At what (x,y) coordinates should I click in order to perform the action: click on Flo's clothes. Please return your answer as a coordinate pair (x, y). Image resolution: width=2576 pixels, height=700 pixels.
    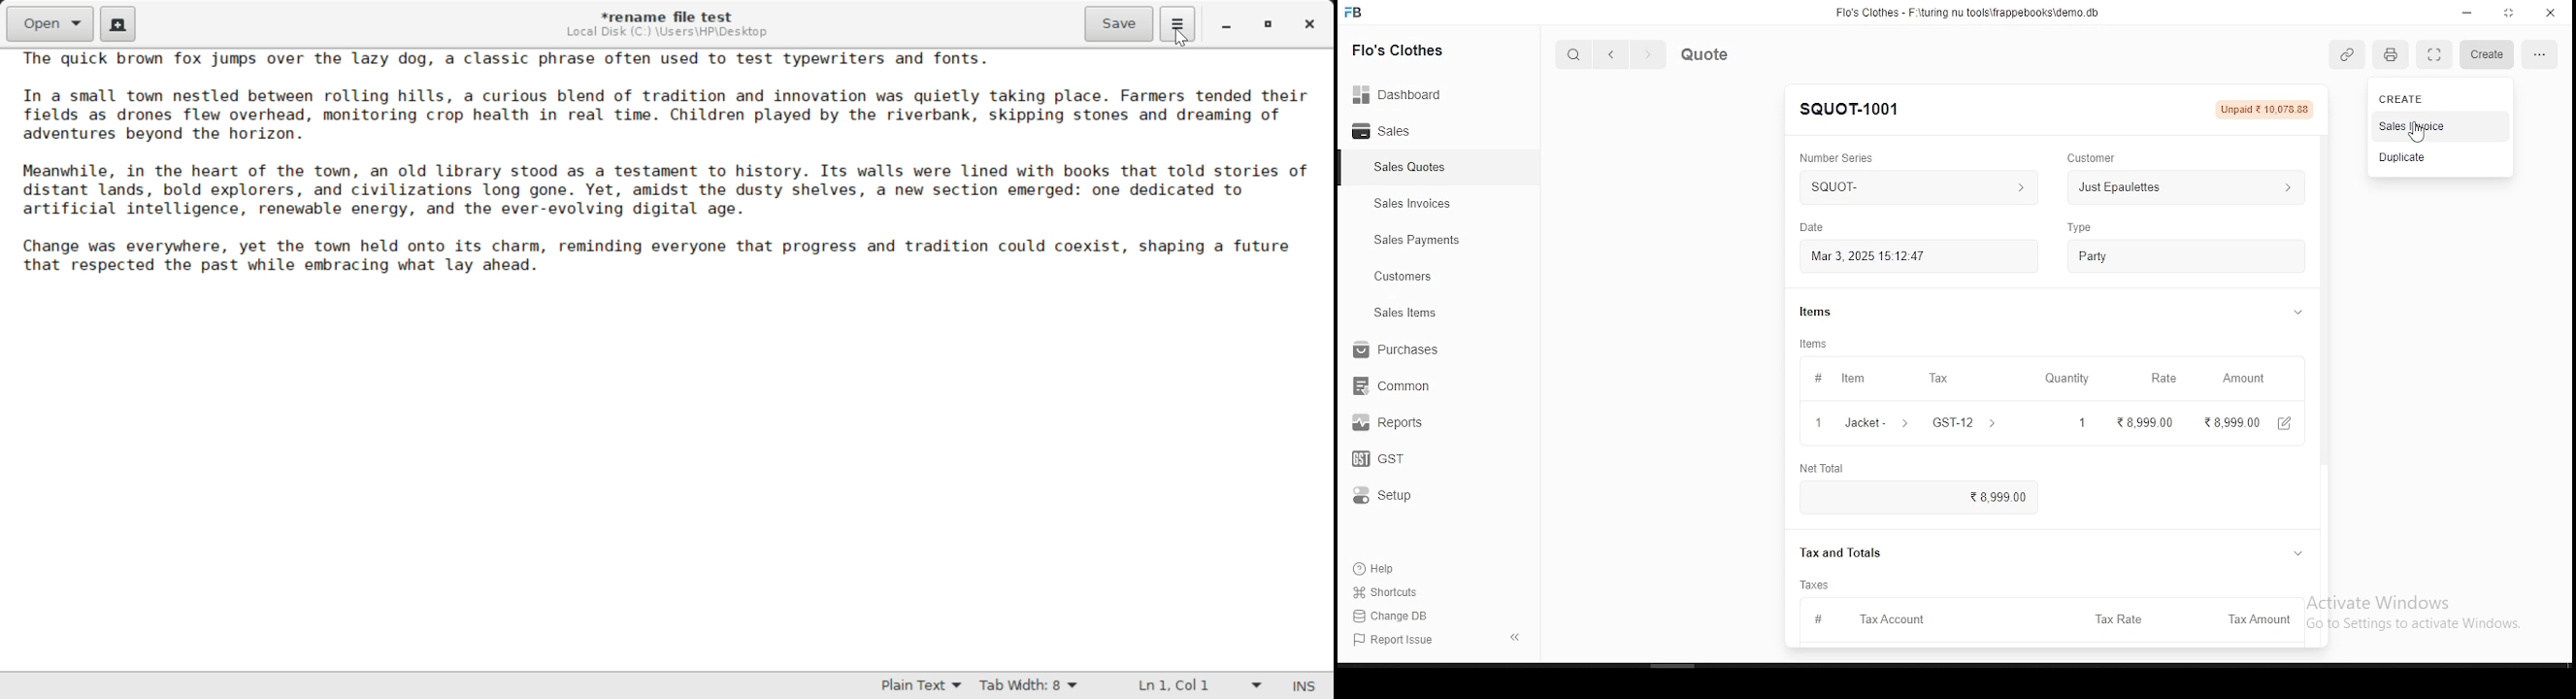
    Looking at the image, I should click on (1413, 51).